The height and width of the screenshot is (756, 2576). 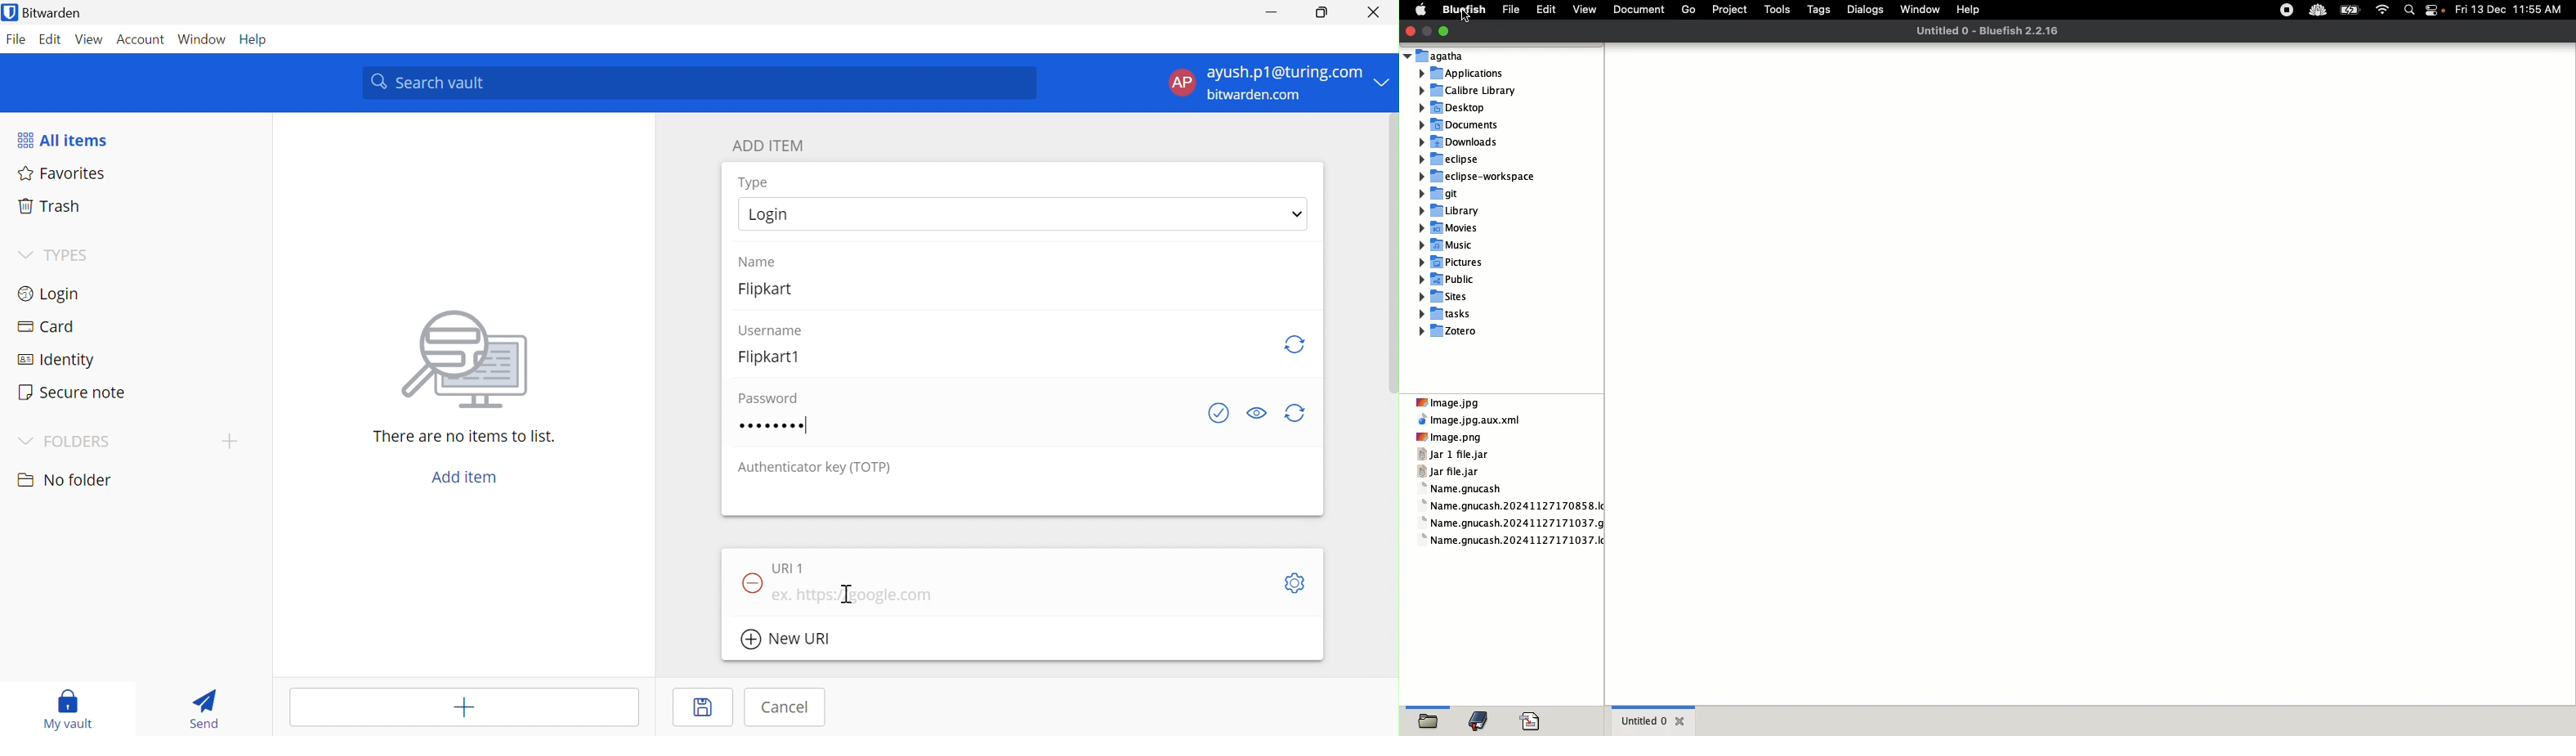 What do you see at coordinates (775, 294) in the screenshot?
I see `Flipkart` at bounding box center [775, 294].